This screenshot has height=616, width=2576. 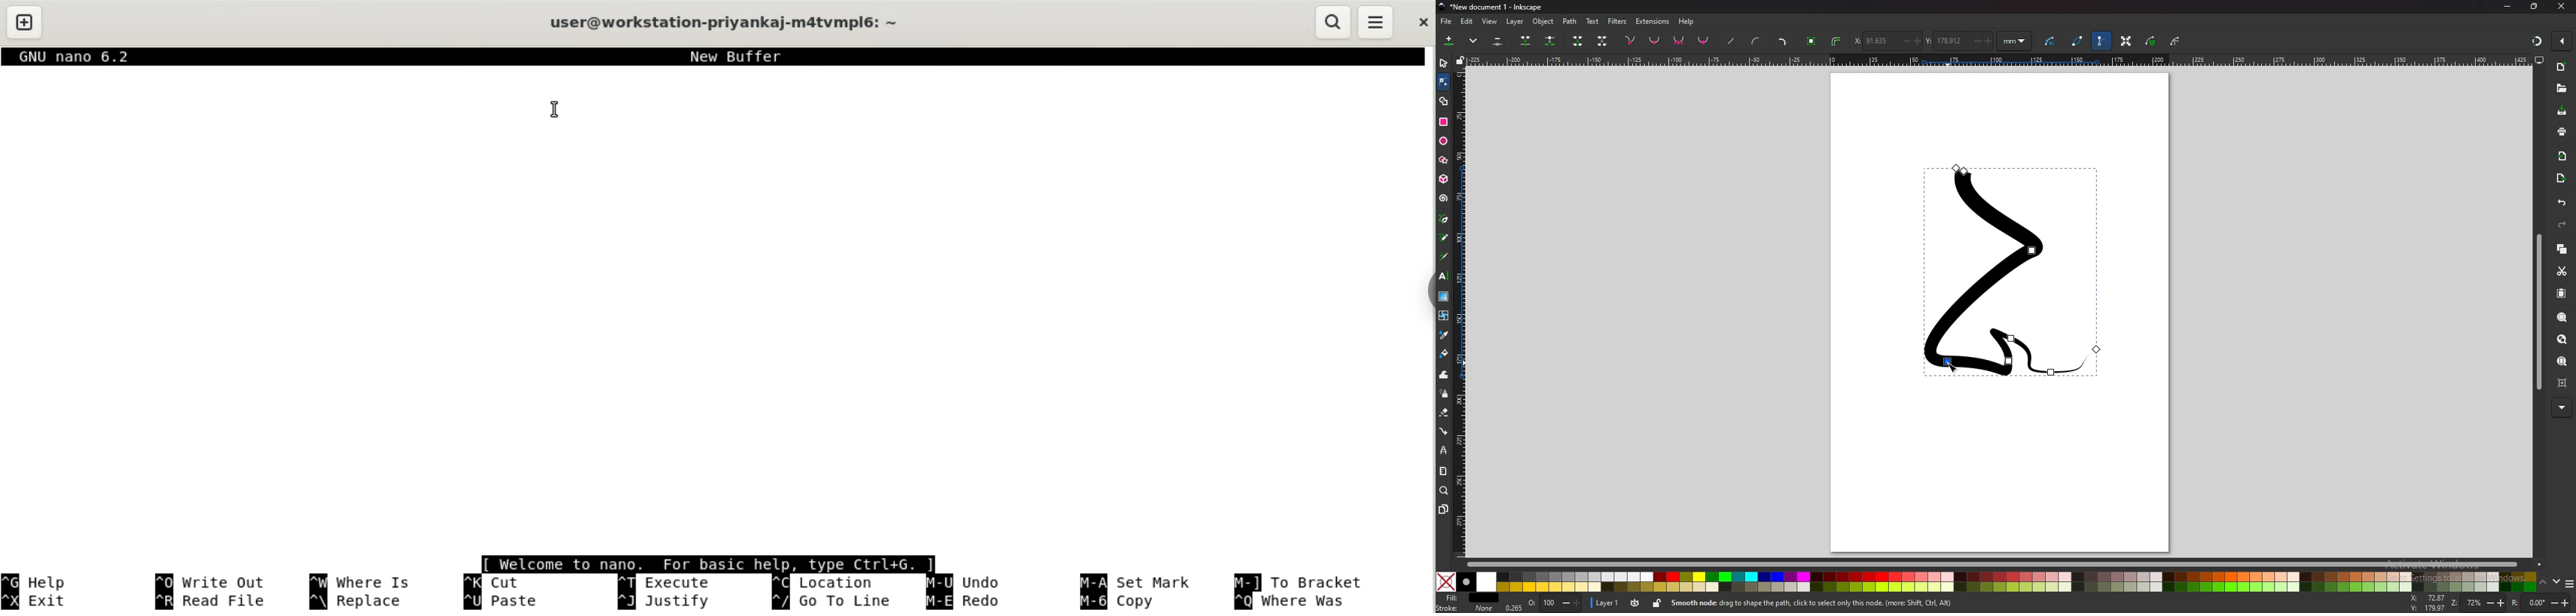 I want to click on New Buffer, so click(x=733, y=56).